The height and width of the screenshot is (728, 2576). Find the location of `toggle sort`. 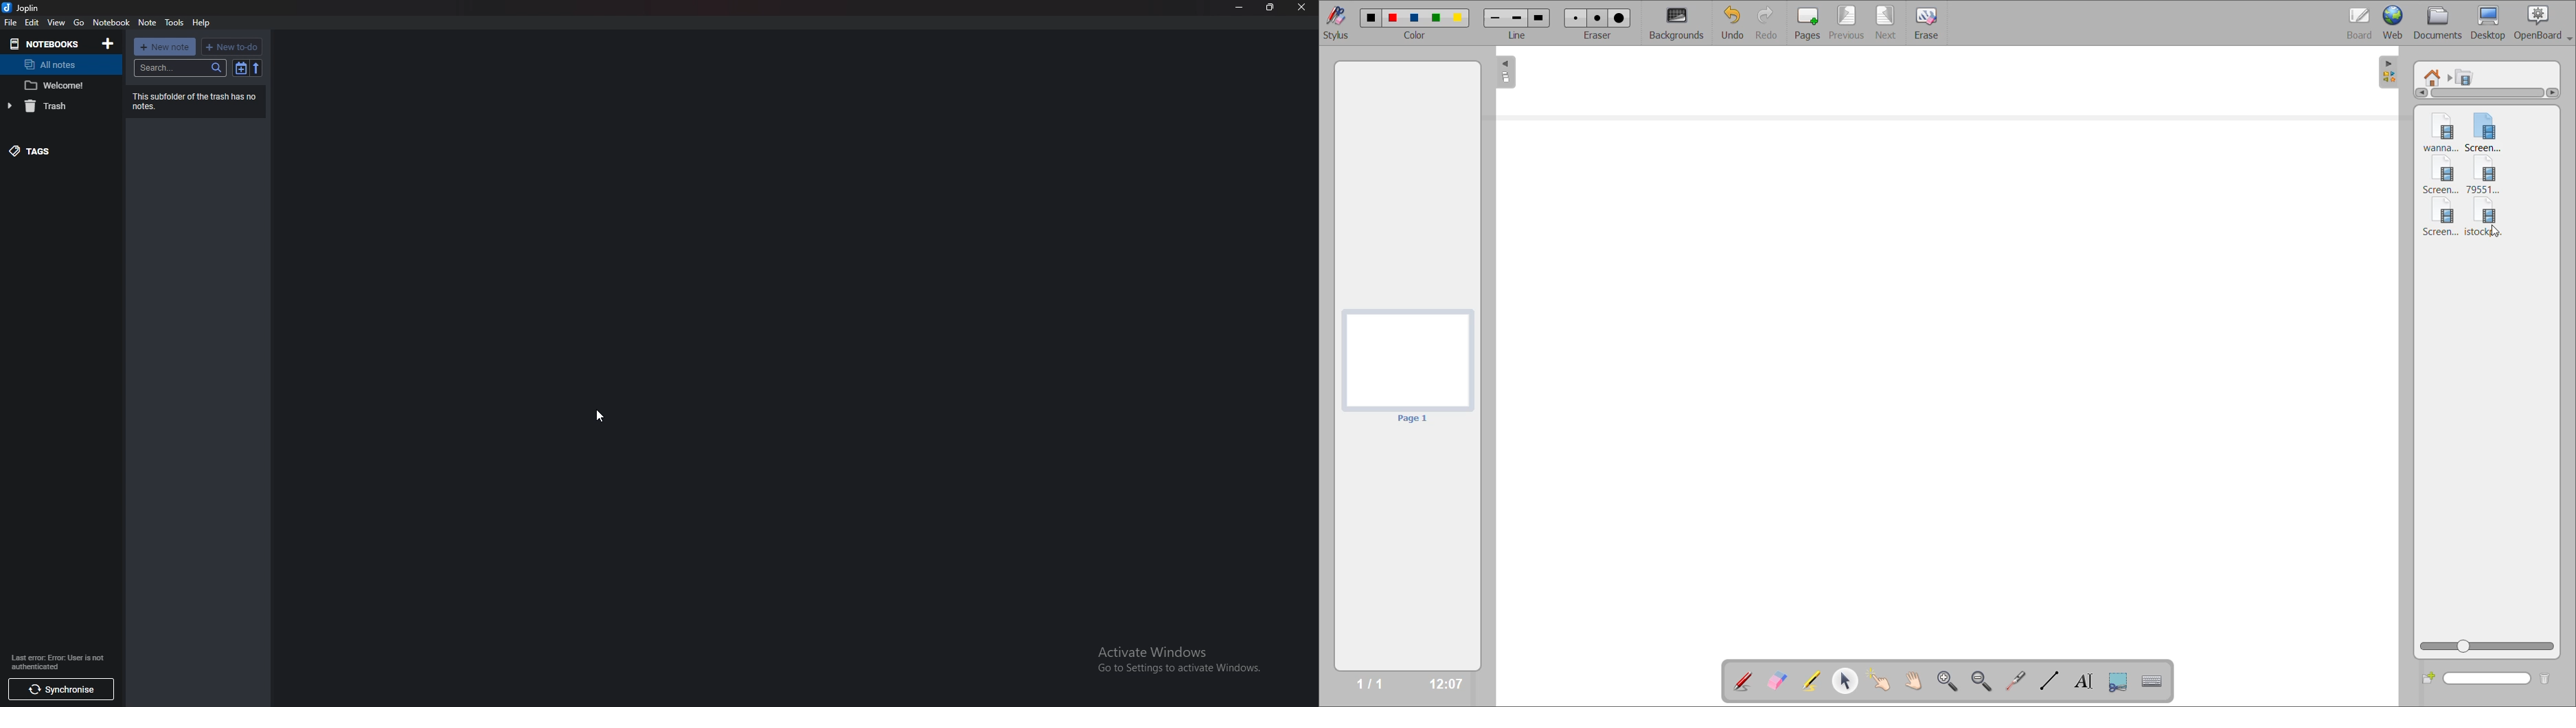

toggle sort is located at coordinates (240, 68).